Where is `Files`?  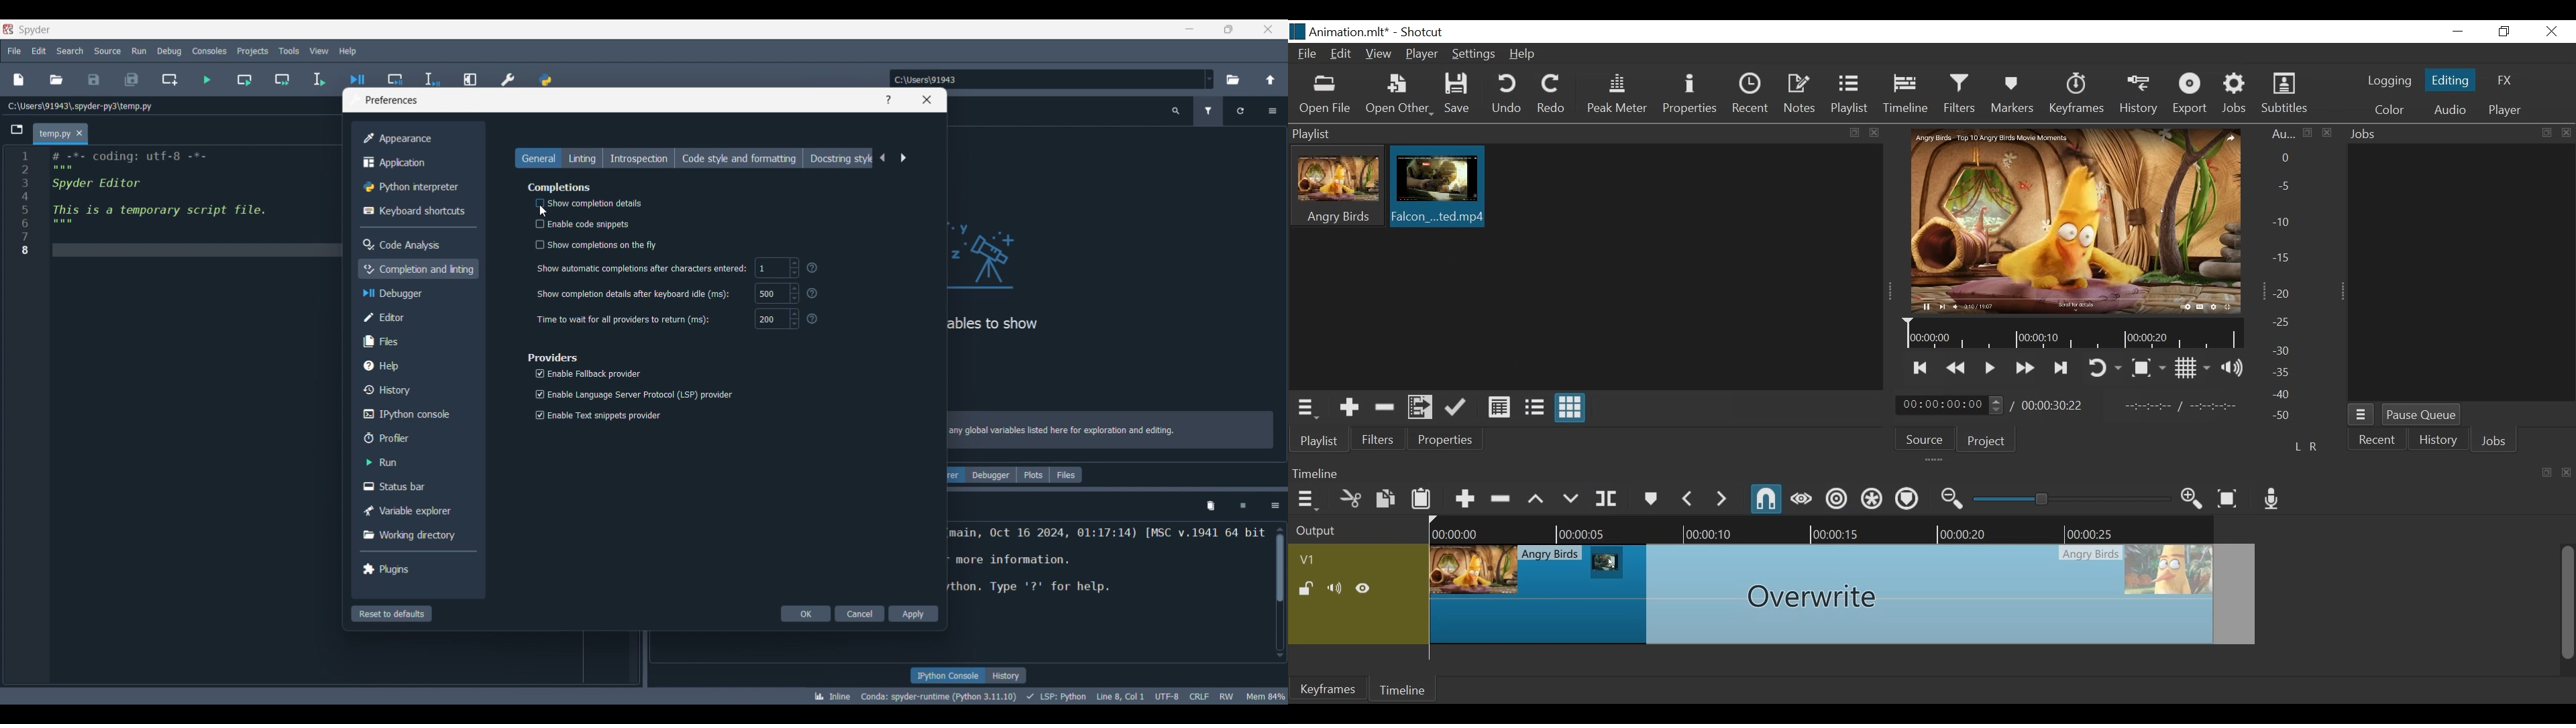 Files is located at coordinates (416, 341).